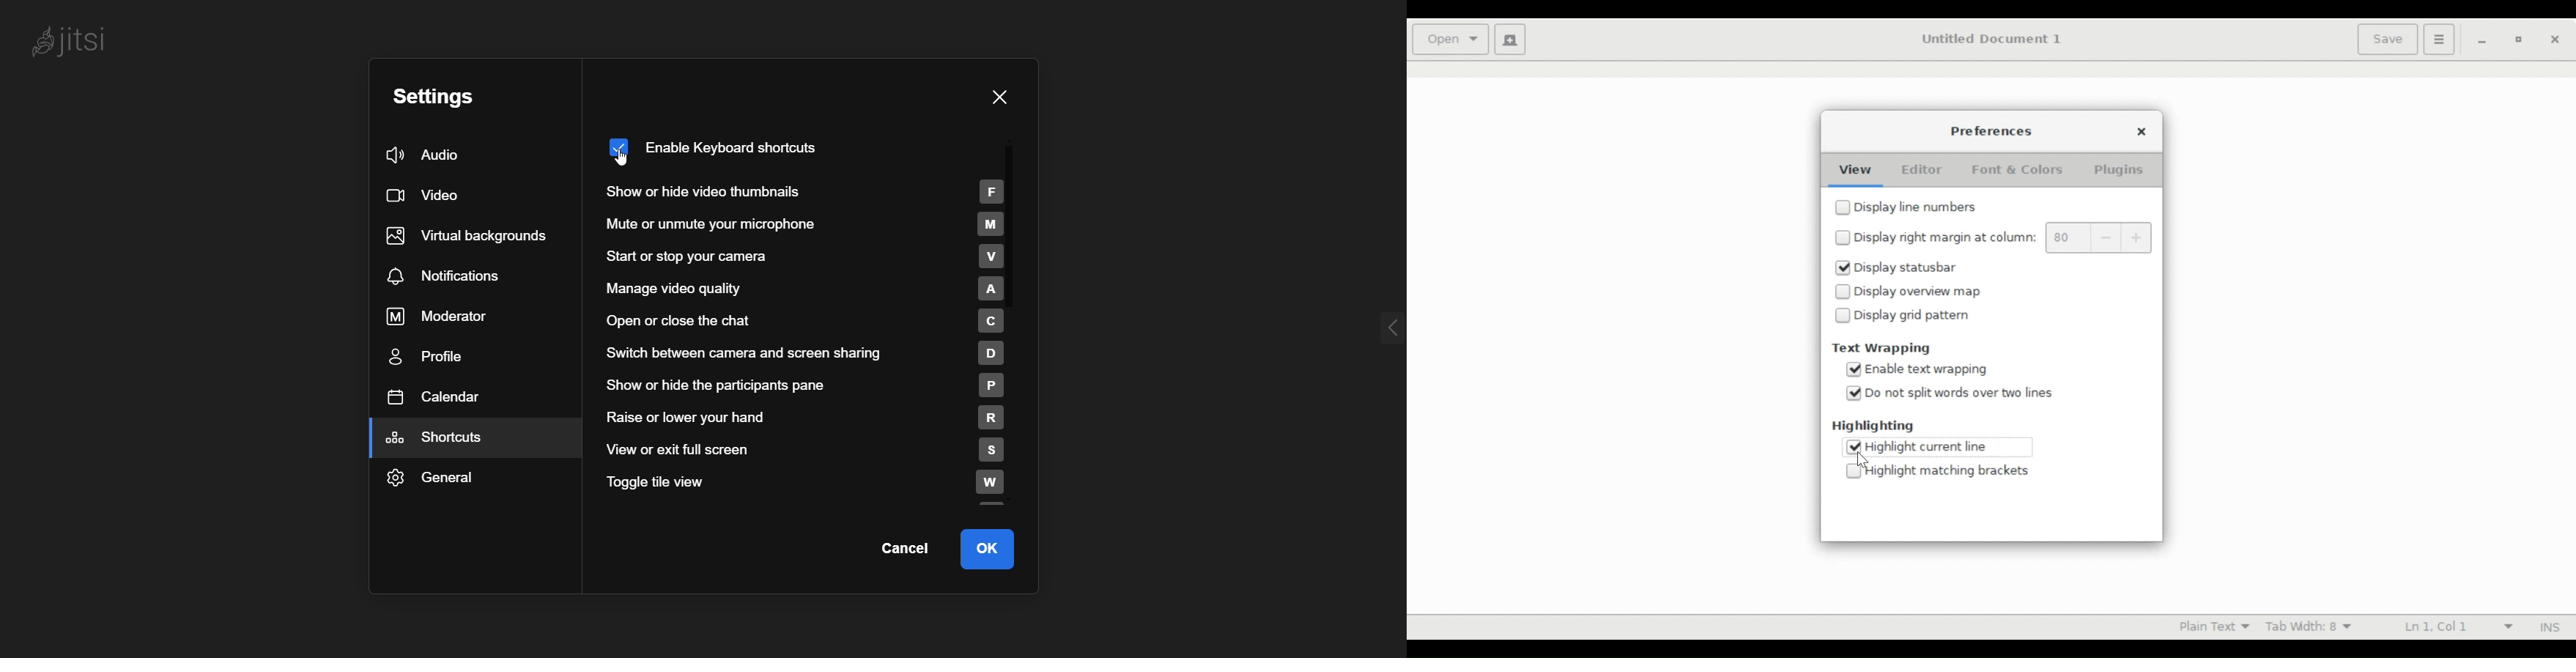  I want to click on checked checkbox, so click(1843, 268).